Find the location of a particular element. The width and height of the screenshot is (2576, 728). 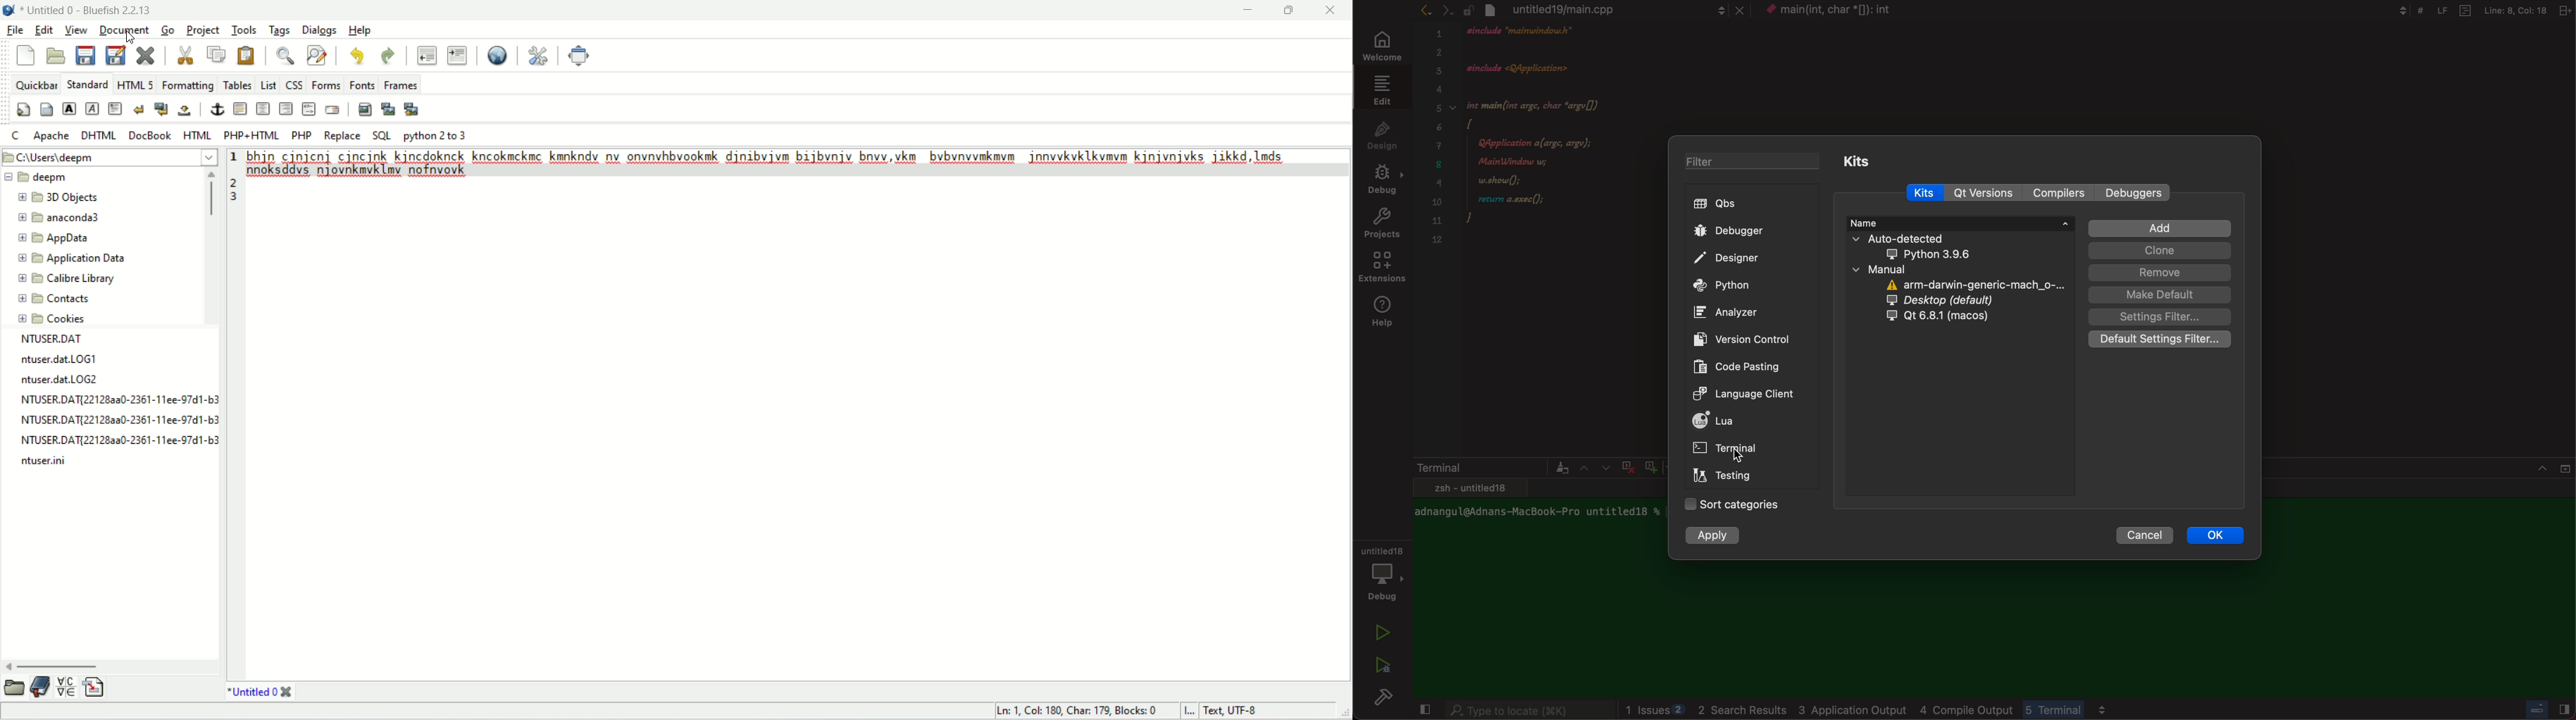

break is located at coordinates (138, 108).